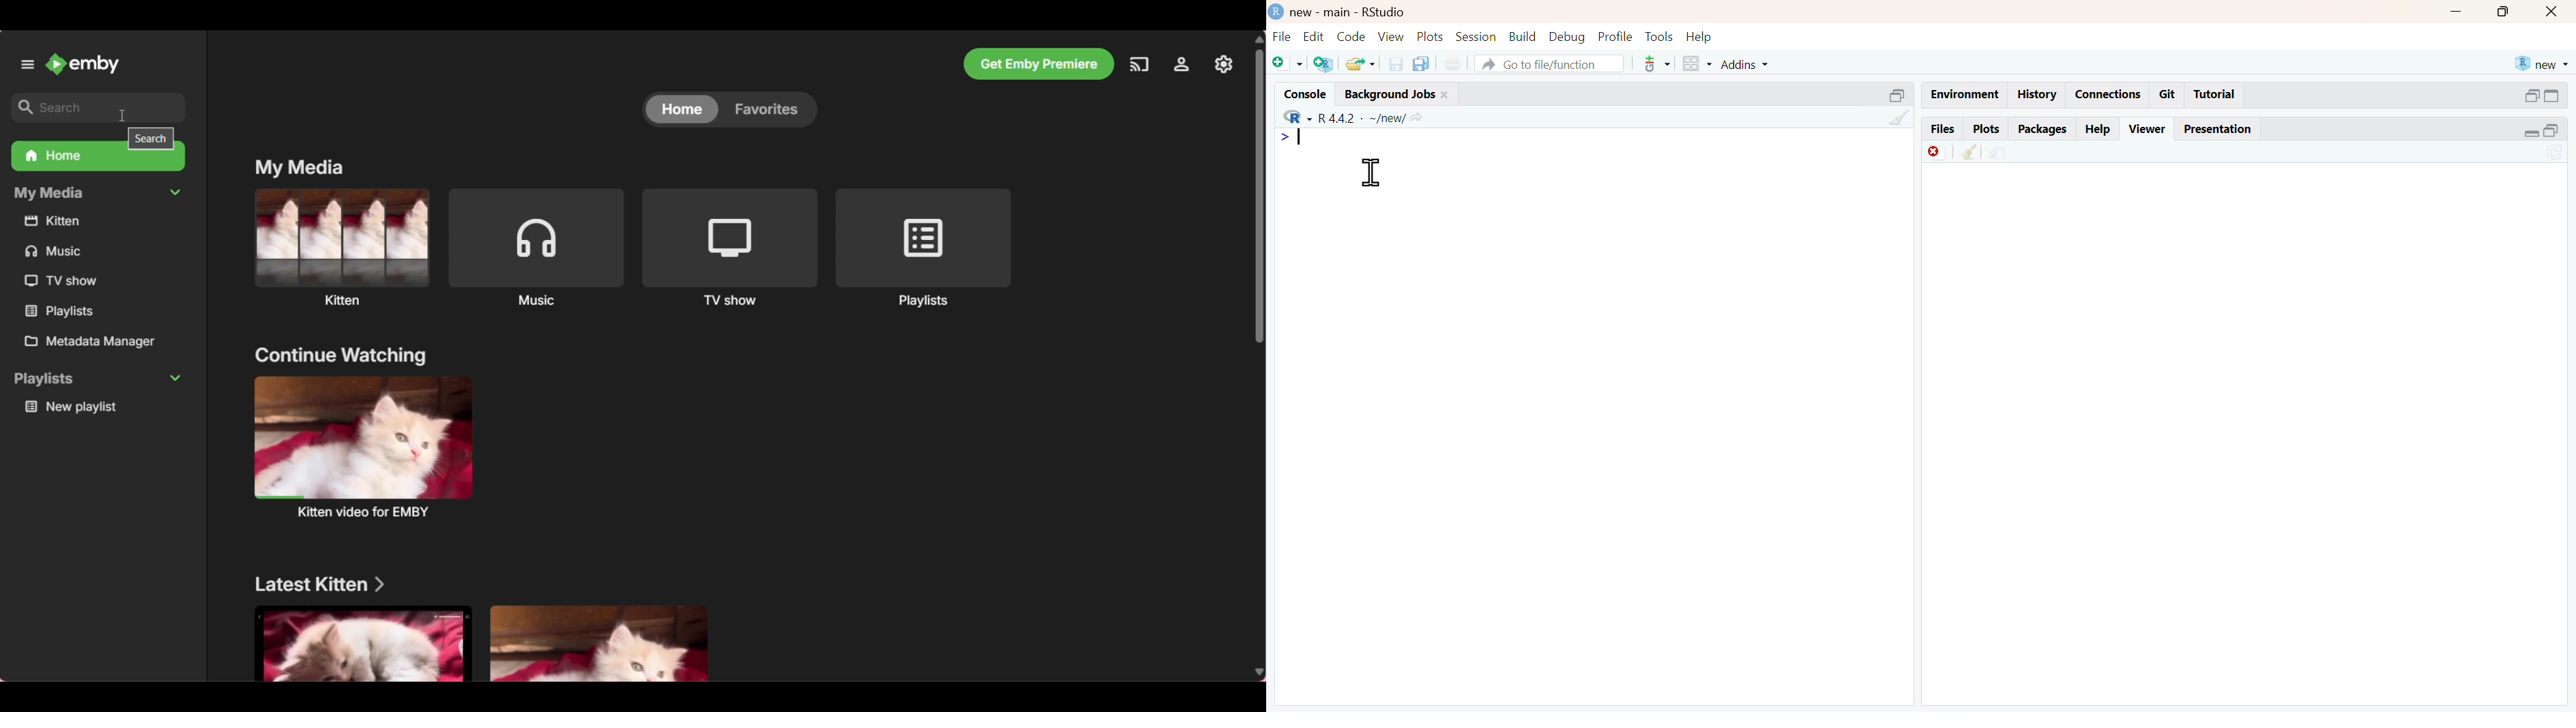 Image resolution: width=2576 pixels, height=728 pixels. Describe the element at coordinates (1744, 65) in the screenshot. I see `addins` at that location.